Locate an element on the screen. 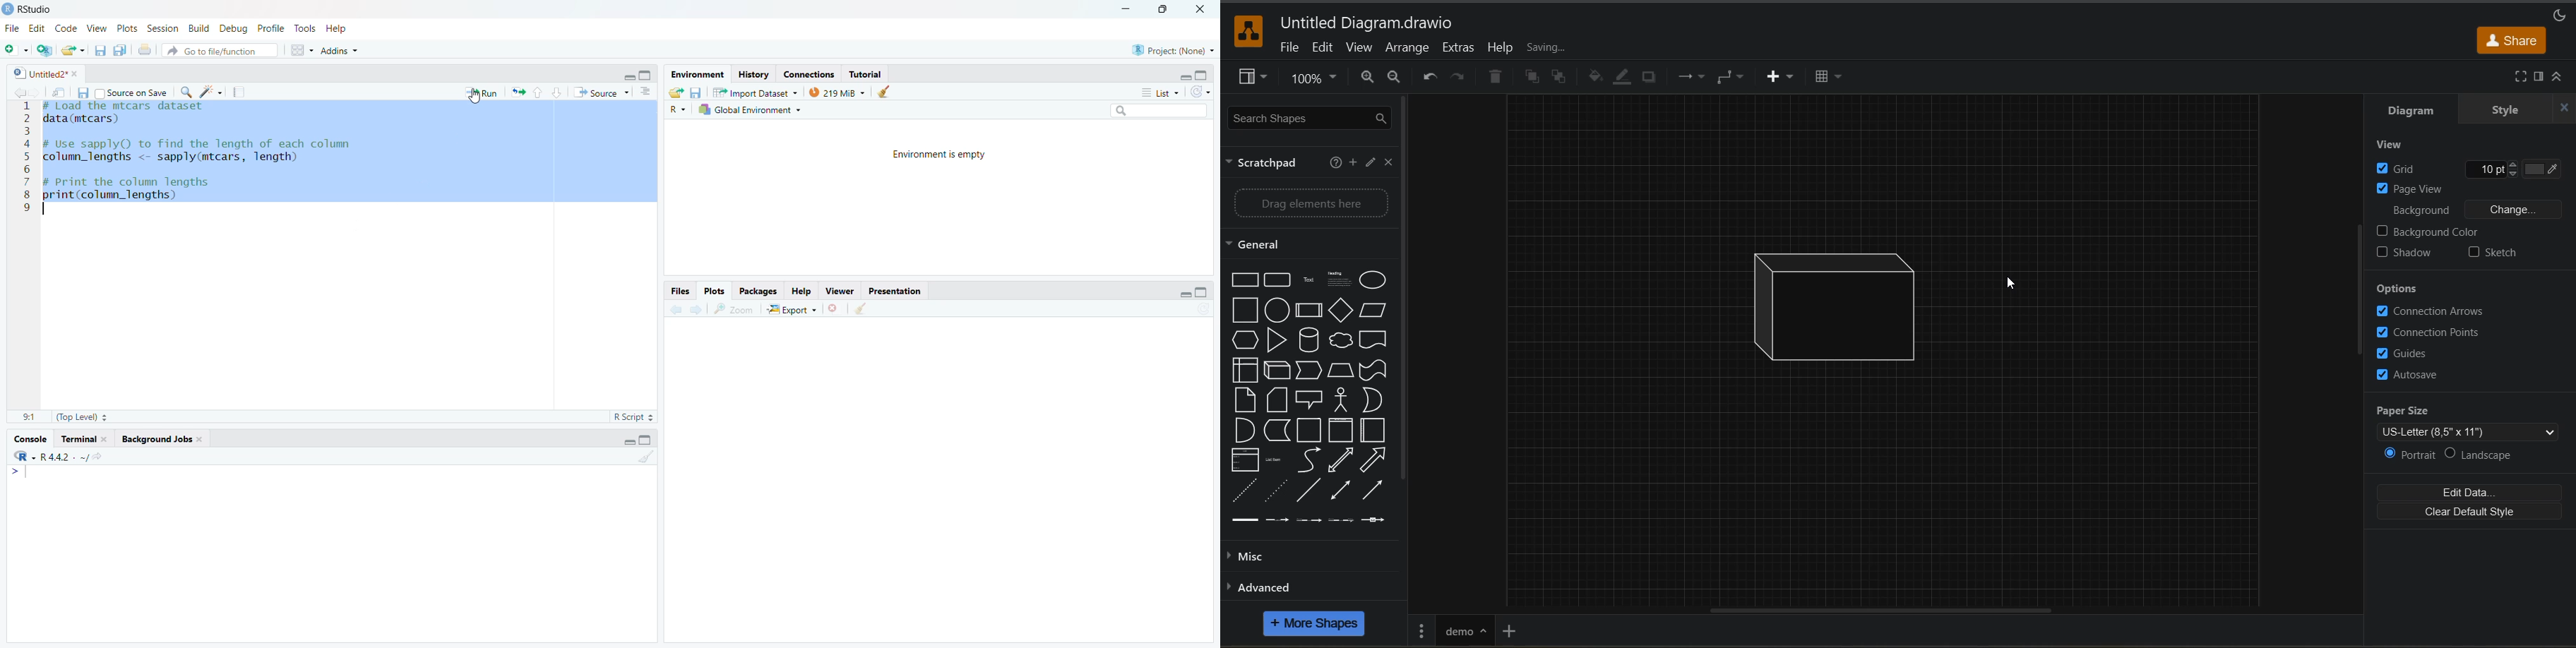  pages is located at coordinates (1422, 630).